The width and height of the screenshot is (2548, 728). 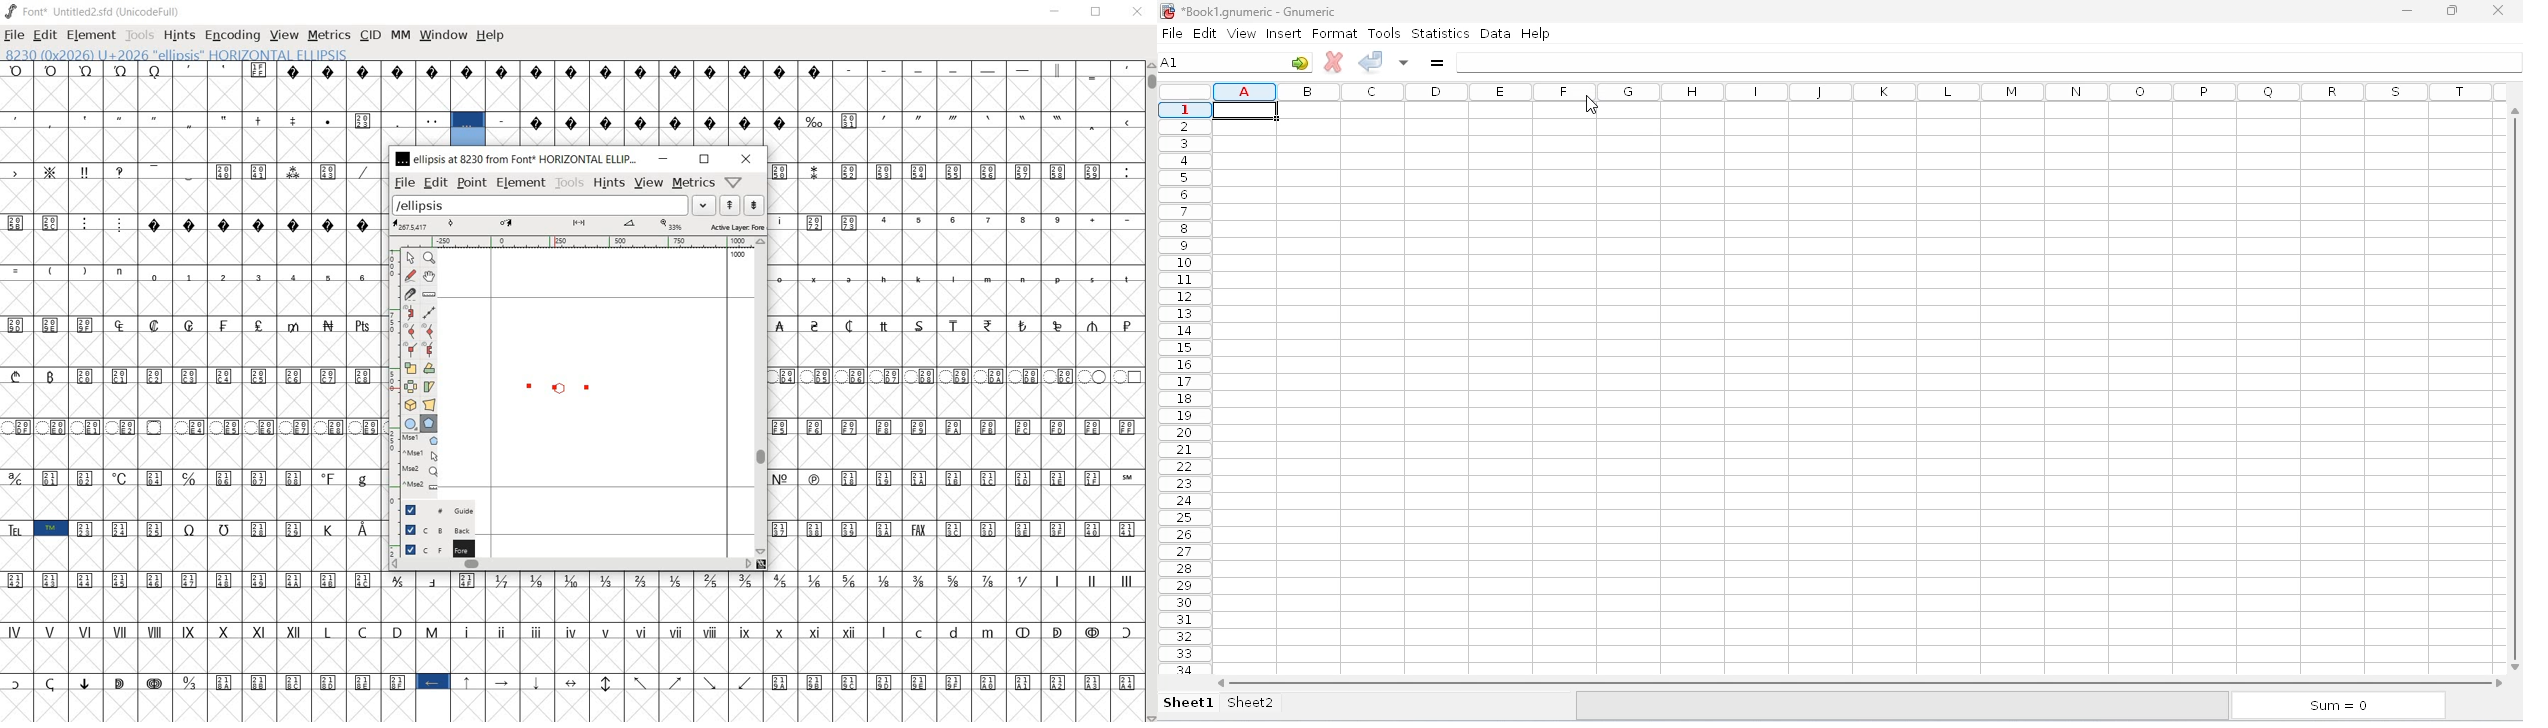 What do you see at coordinates (2498, 10) in the screenshot?
I see `close` at bounding box center [2498, 10].